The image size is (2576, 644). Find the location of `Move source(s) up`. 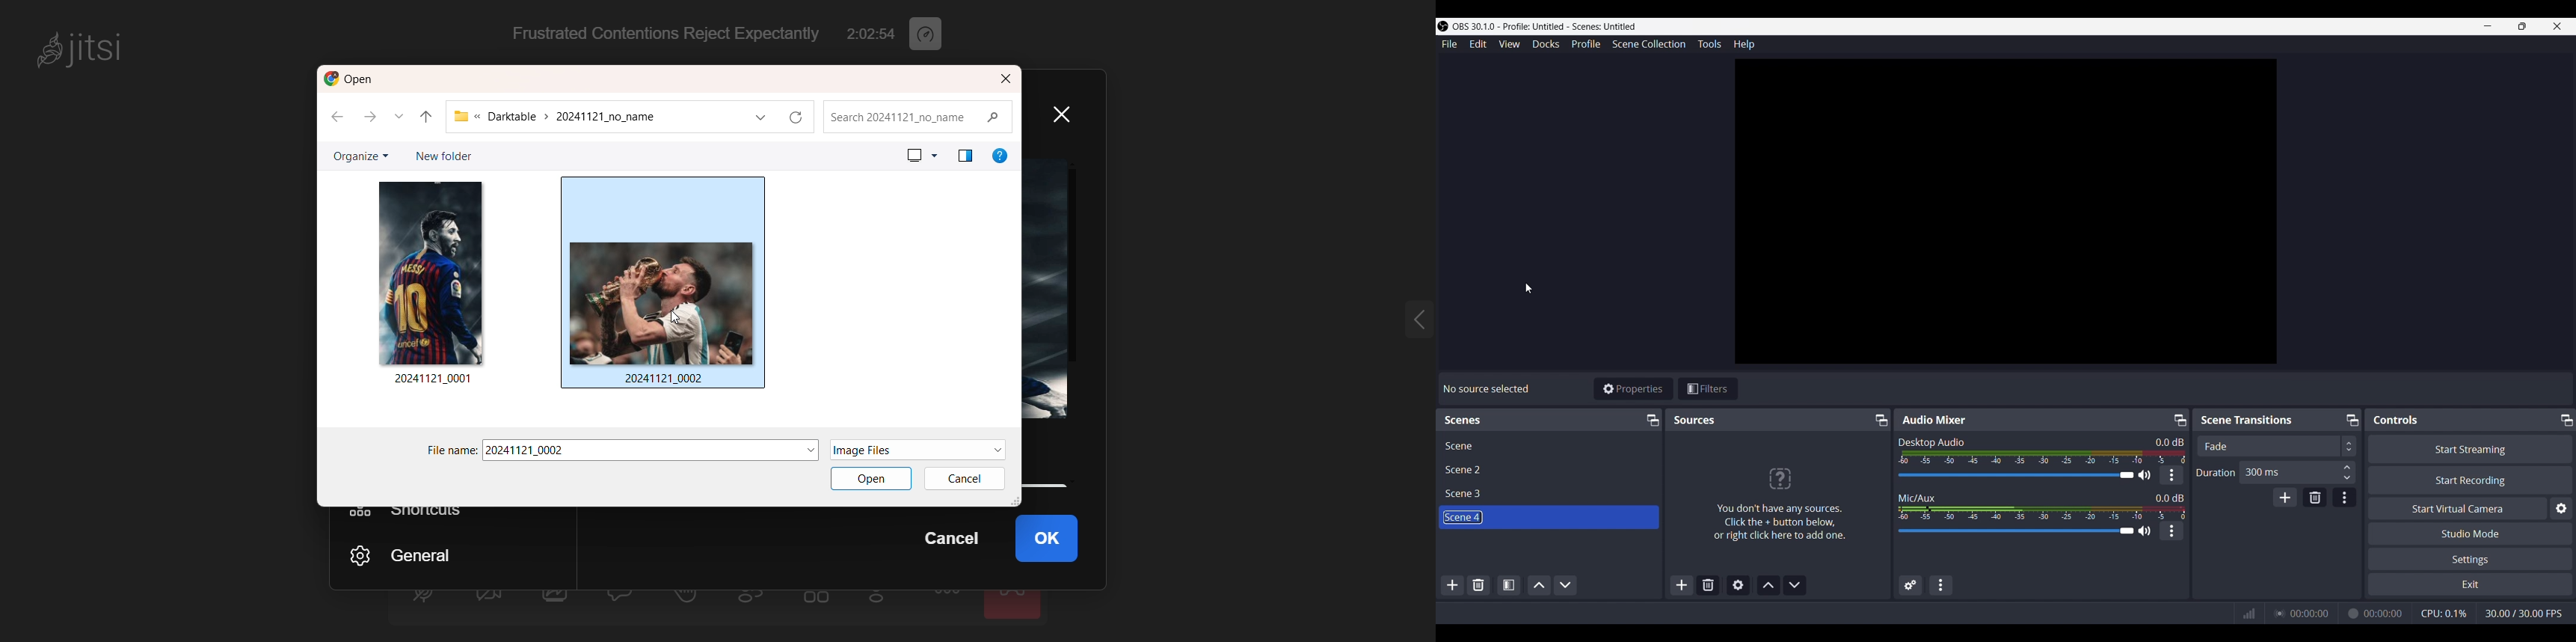

Move source(s) up is located at coordinates (1768, 585).